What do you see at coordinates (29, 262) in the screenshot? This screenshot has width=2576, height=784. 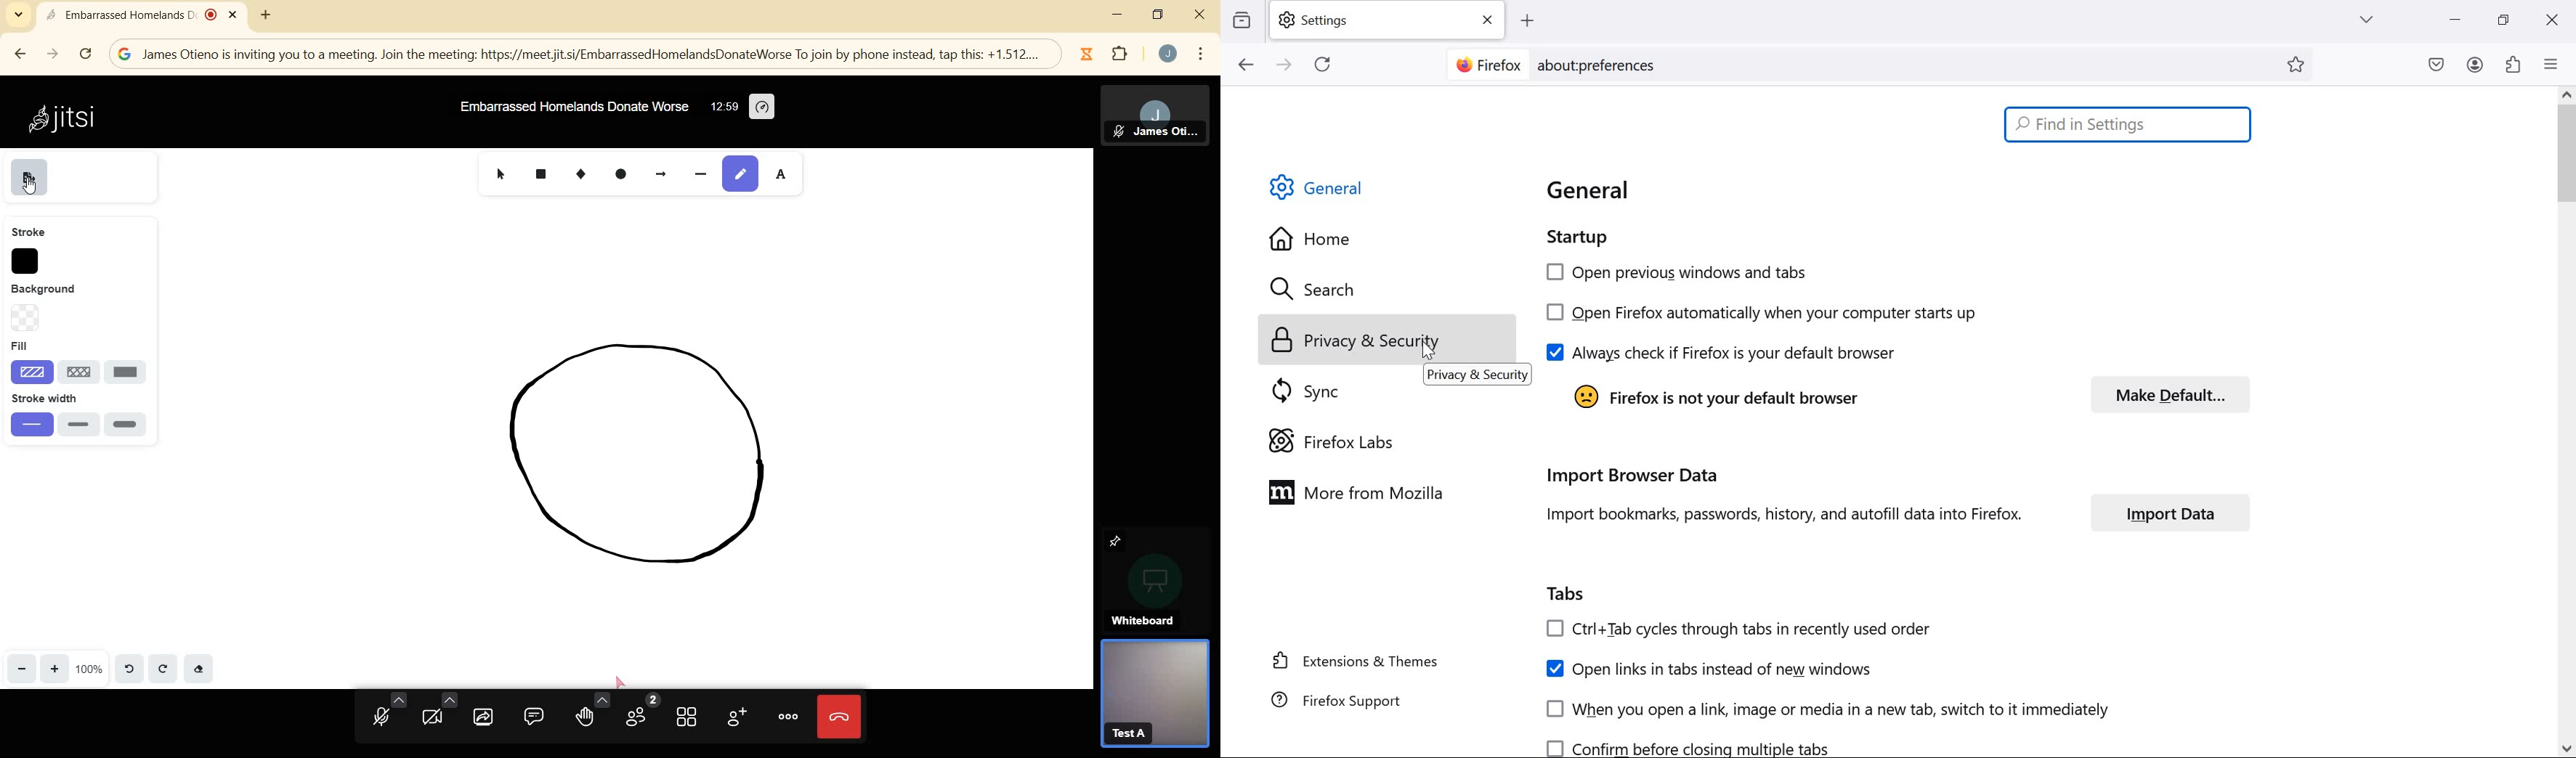 I see `stroke color` at bounding box center [29, 262].